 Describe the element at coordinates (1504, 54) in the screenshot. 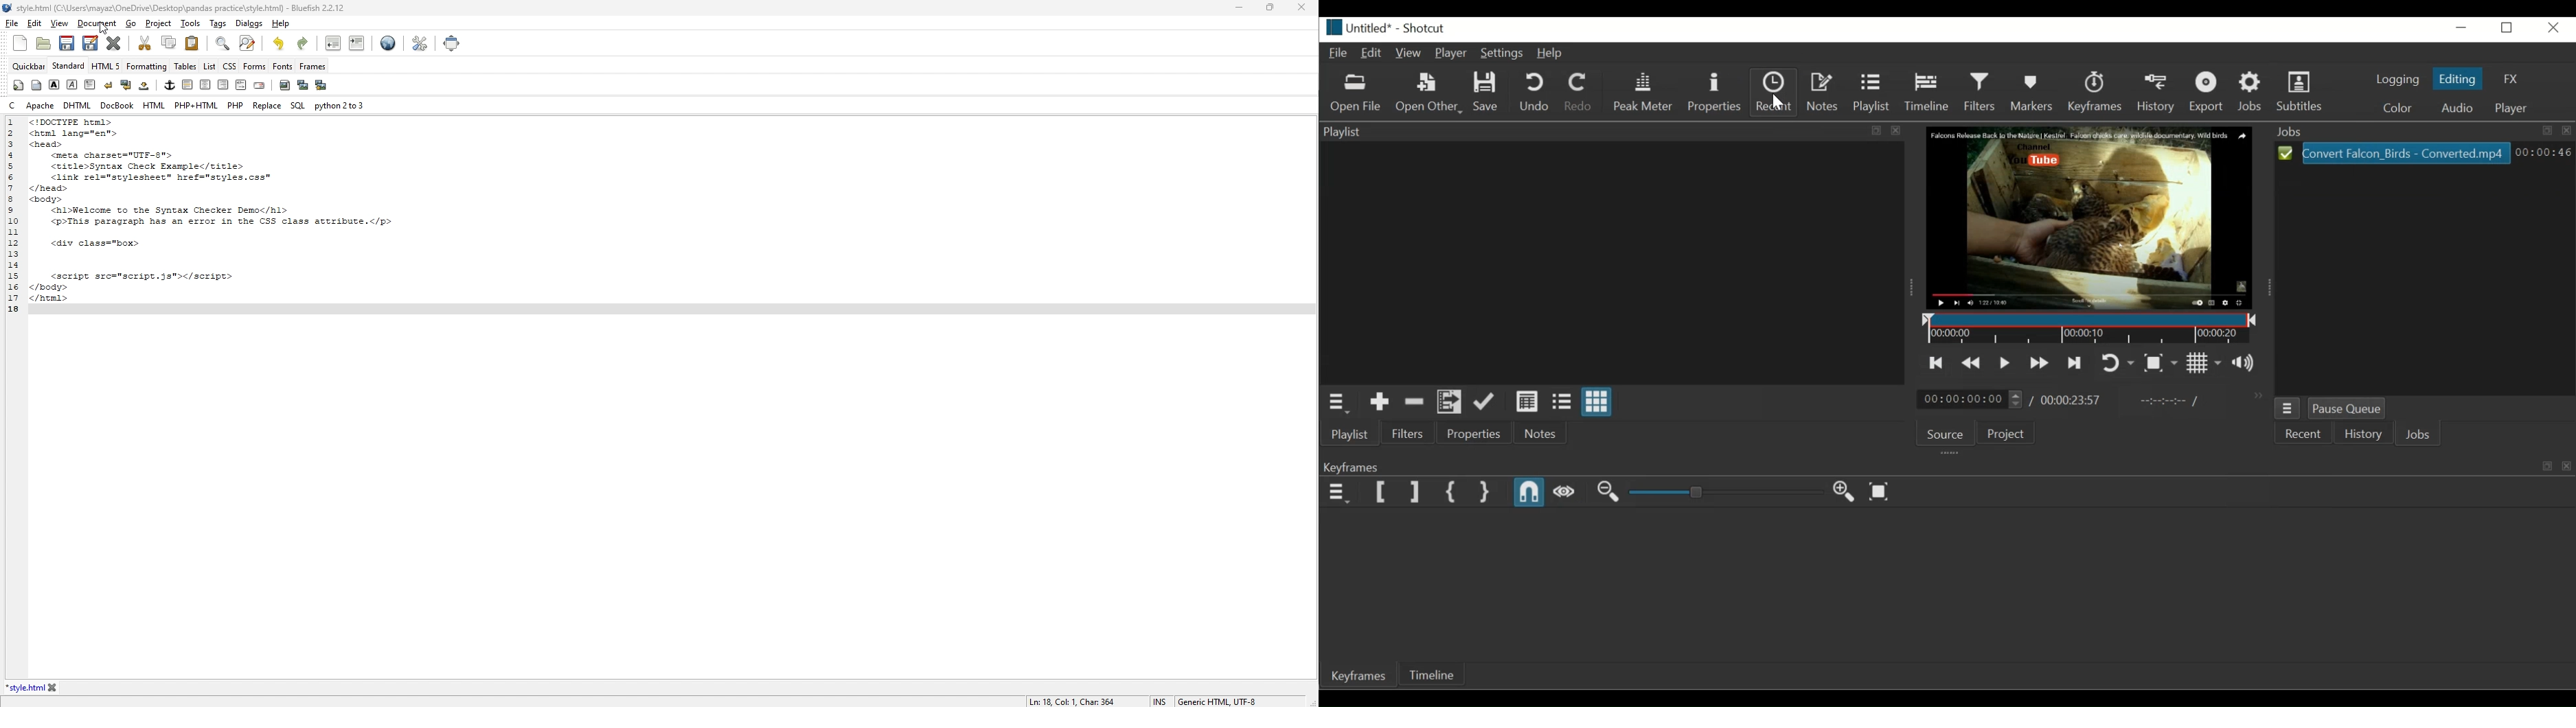

I see `Settings` at that location.